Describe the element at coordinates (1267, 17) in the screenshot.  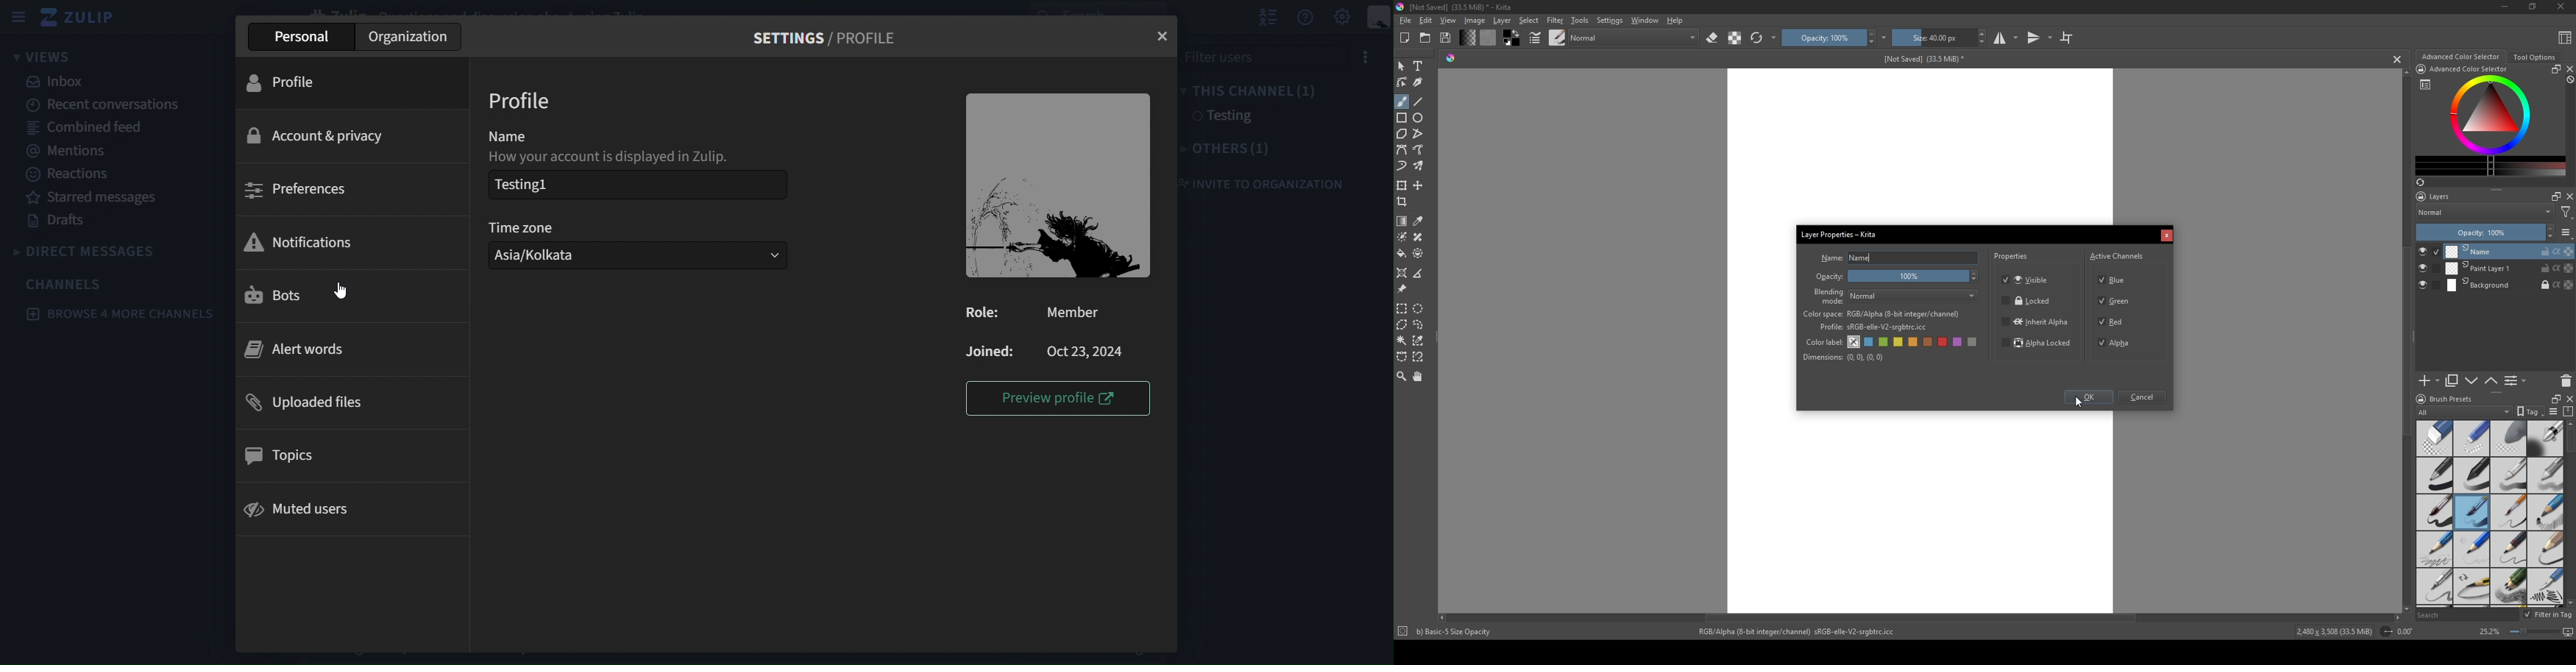
I see `hide user list` at that location.